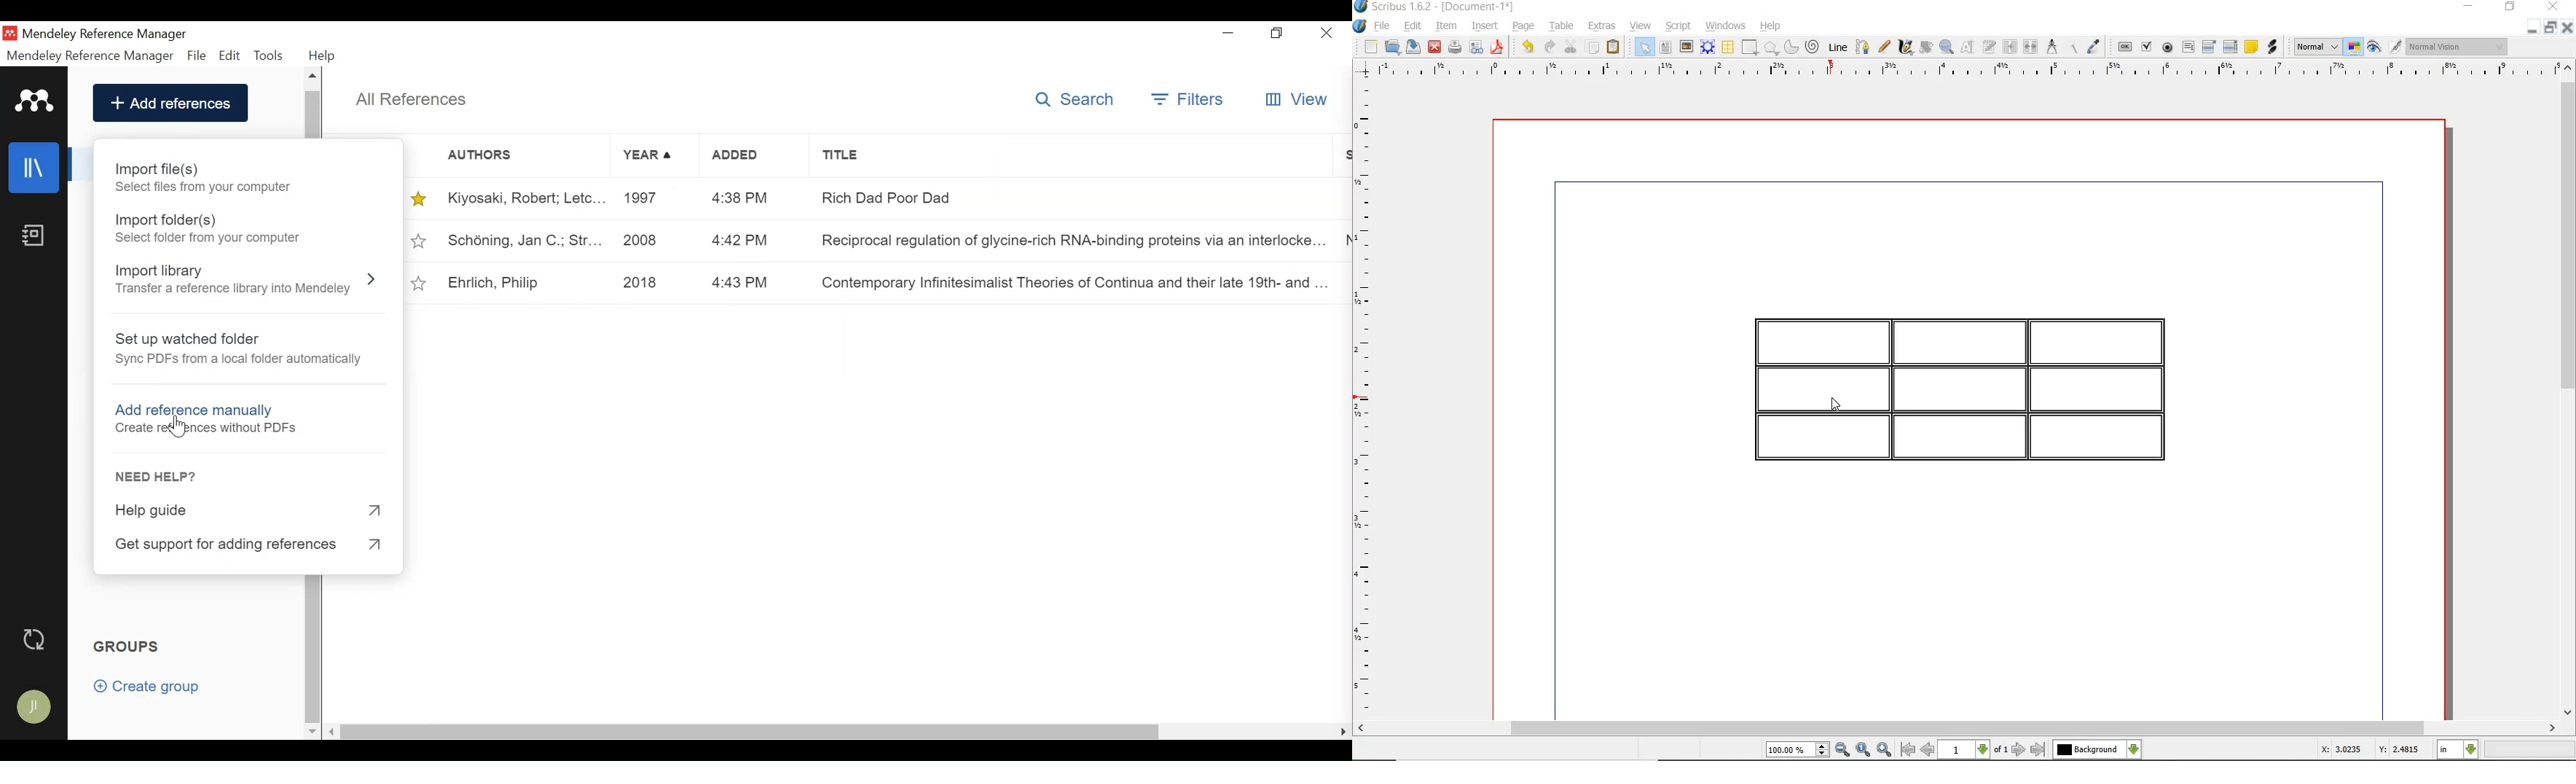 The height and width of the screenshot is (784, 2576). Describe the element at coordinates (33, 638) in the screenshot. I see `Sync` at that location.